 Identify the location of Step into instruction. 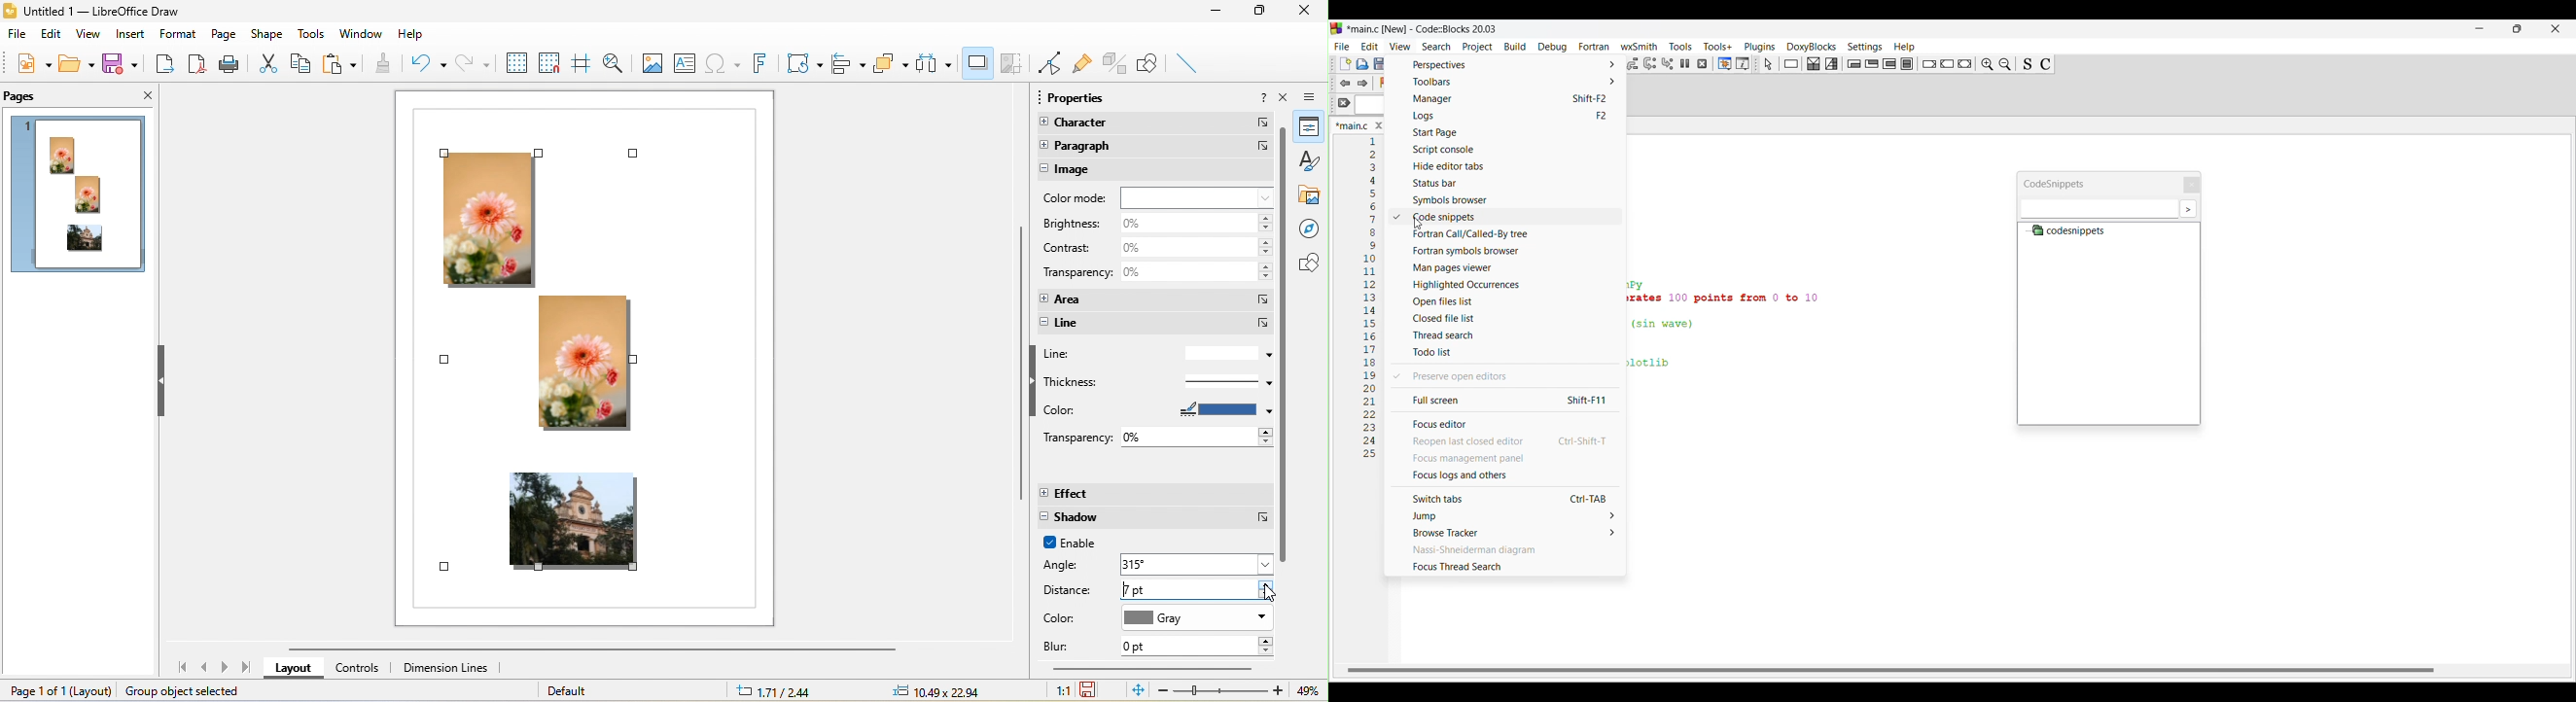
(1667, 64).